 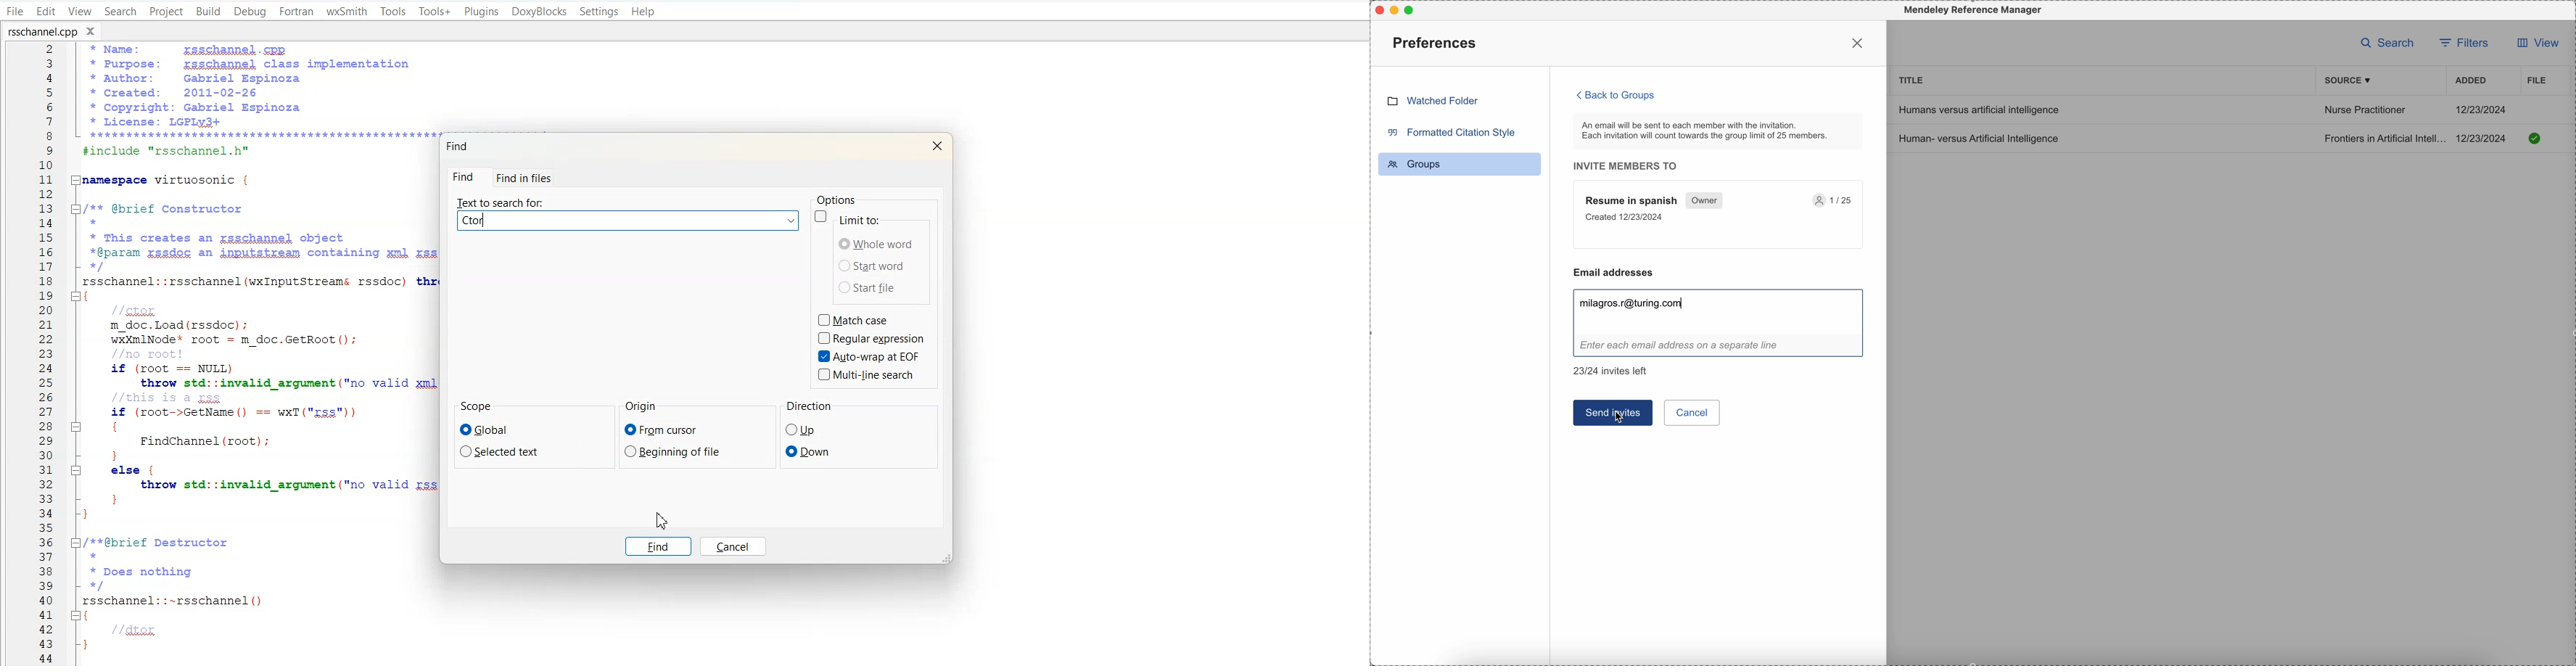 I want to click on title, so click(x=1912, y=79).